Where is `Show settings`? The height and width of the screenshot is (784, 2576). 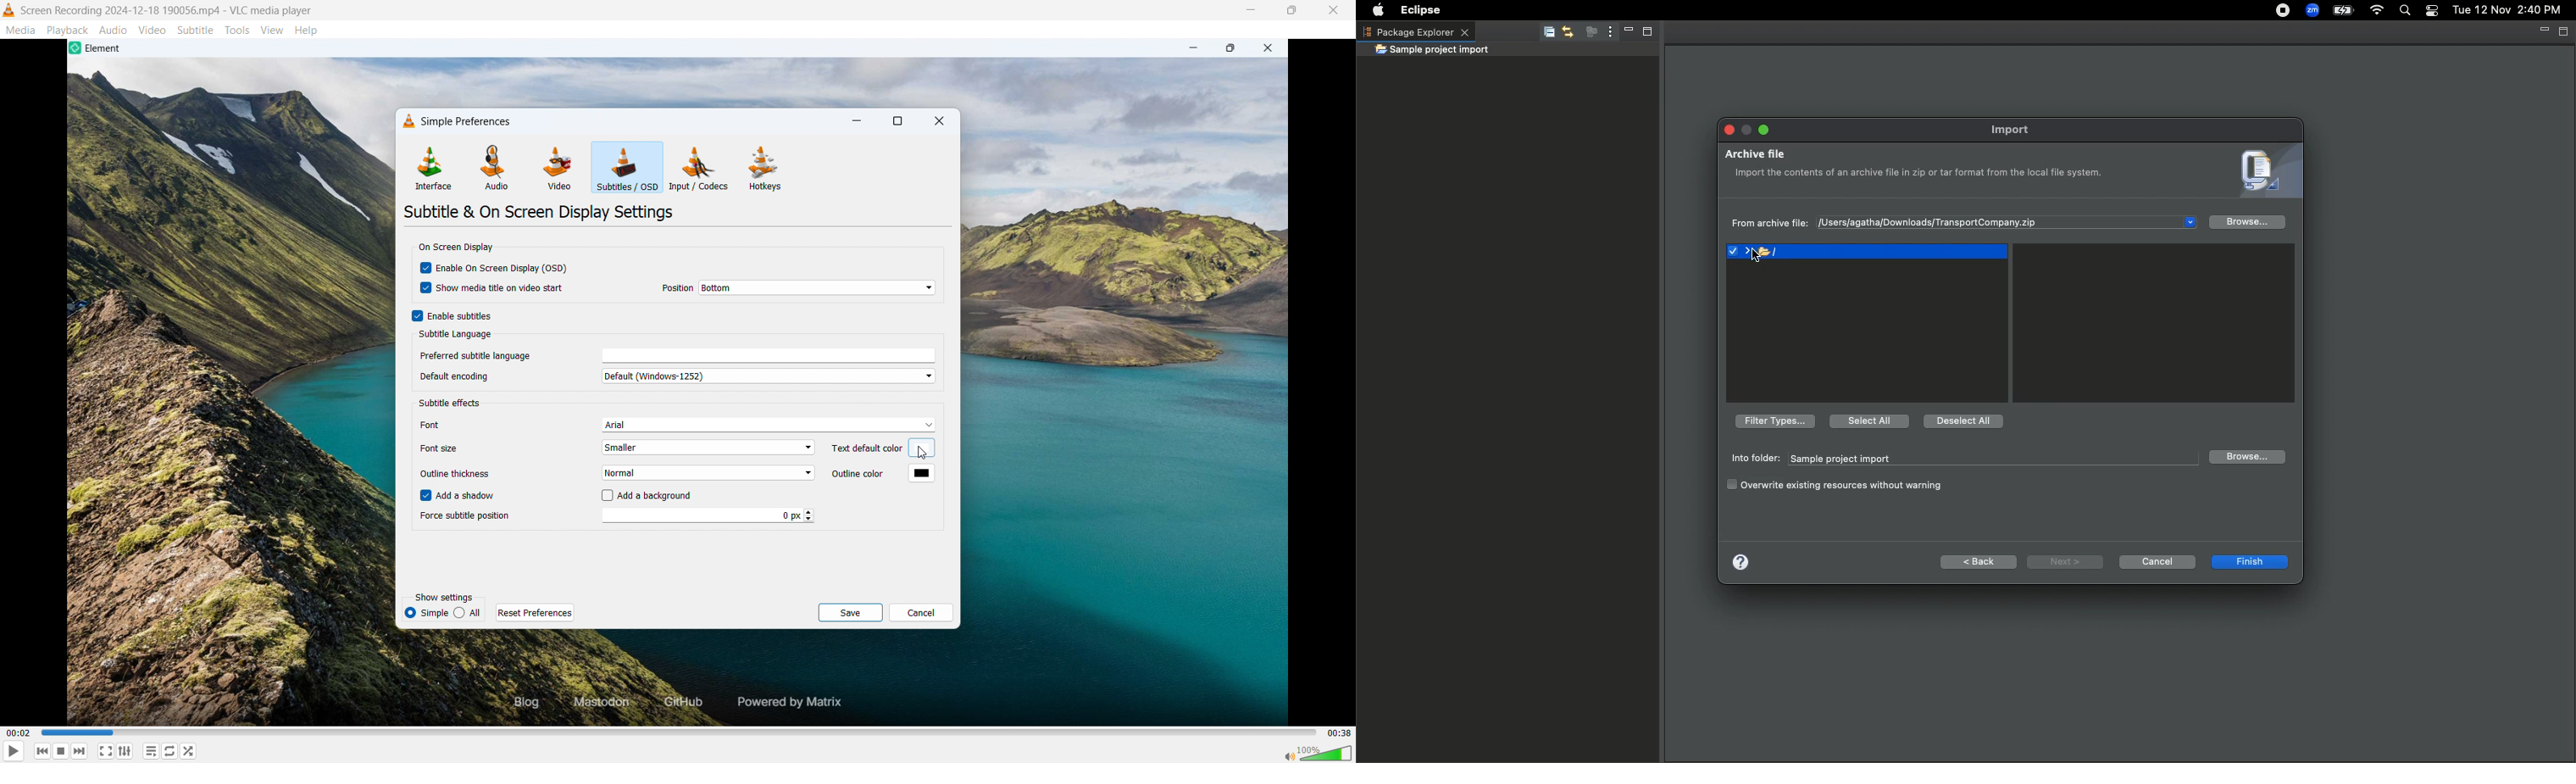 Show settings is located at coordinates (443, 597).